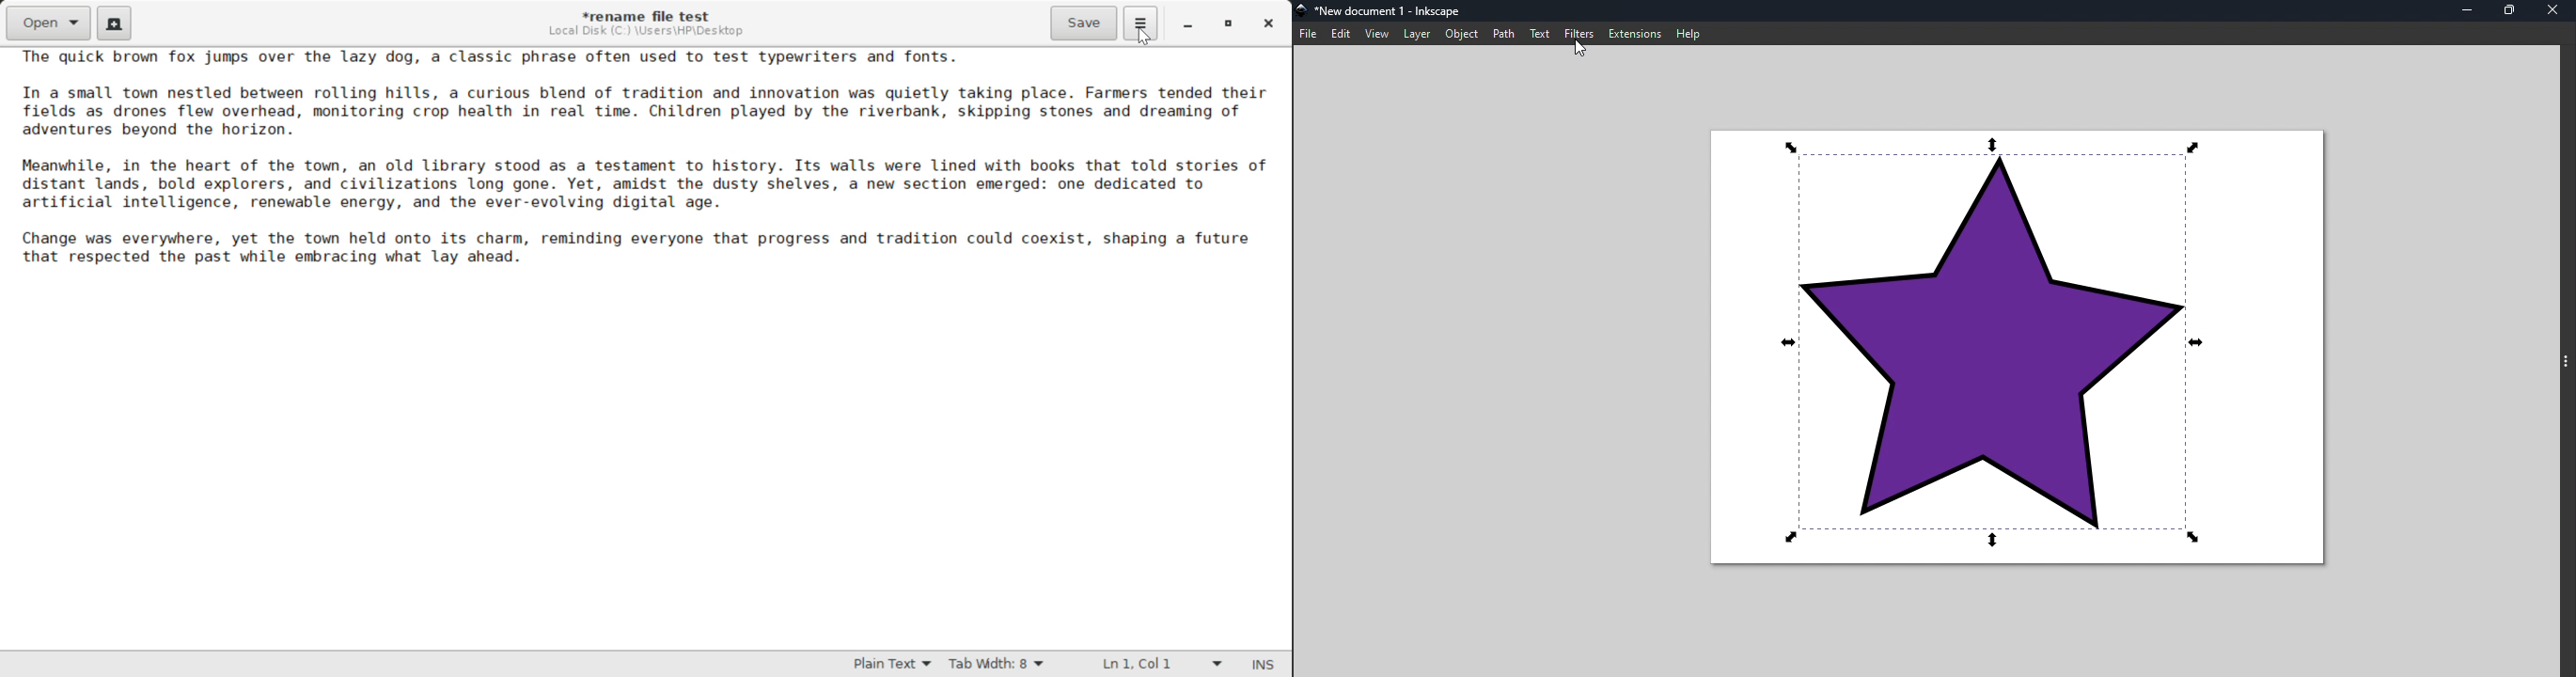 This screenshot has height=700, width=2576. Describe the element at coordinates (1188, 25) in the screenshot. I see `Restore Down` at that location.